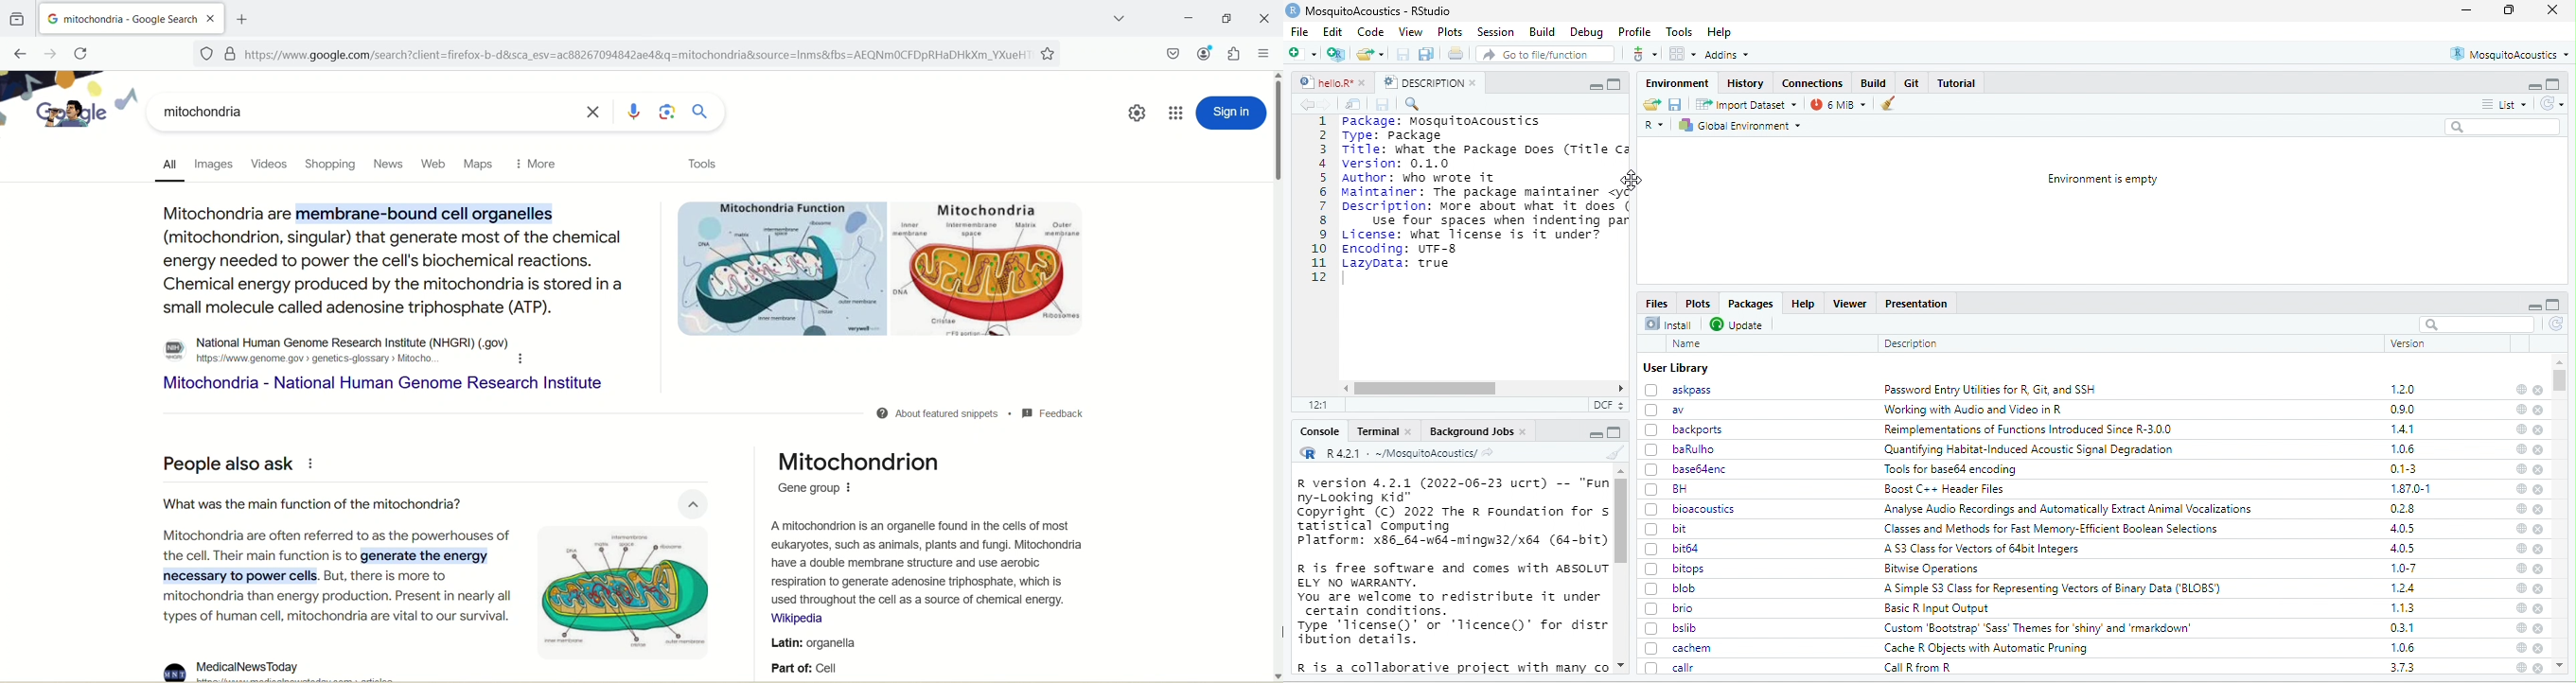  I want to click on more, so click(546, 164).